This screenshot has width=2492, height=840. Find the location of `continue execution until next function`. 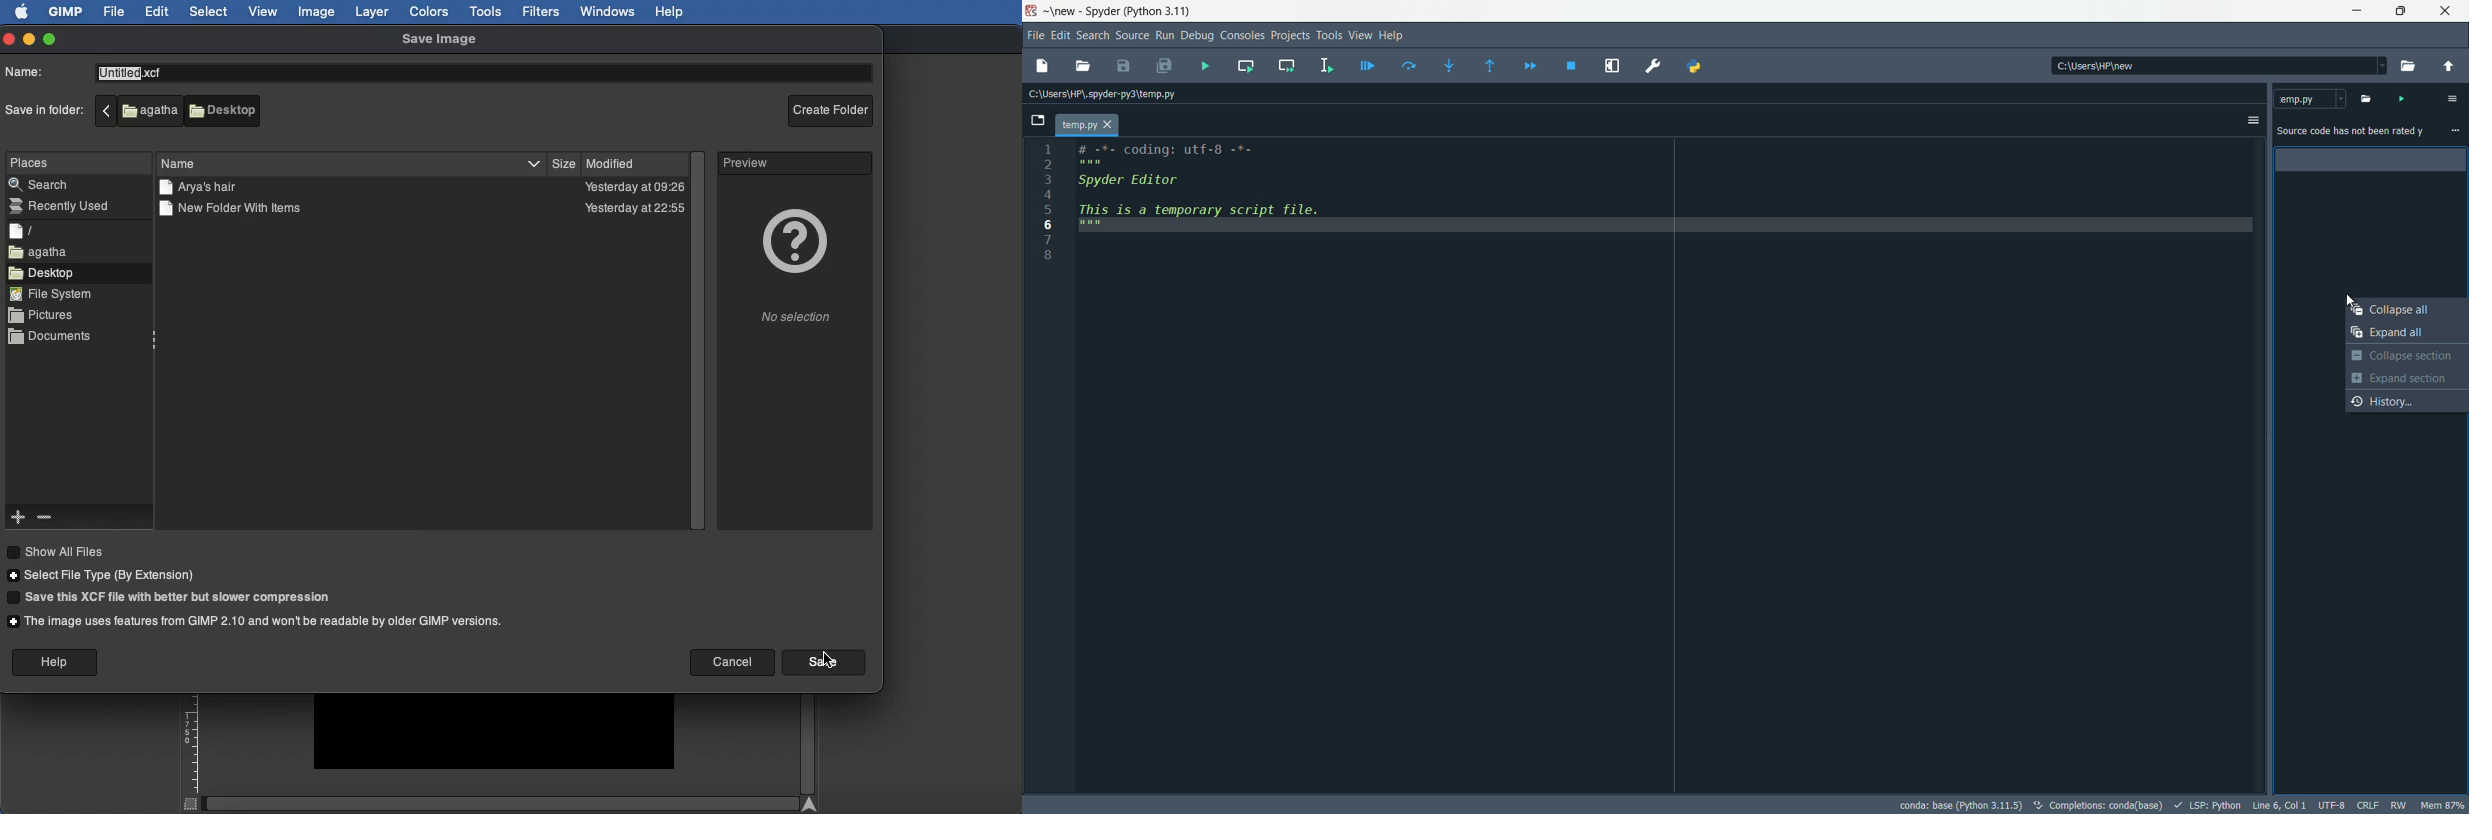

continue execution until next function is located at coordinates (1489, 67).